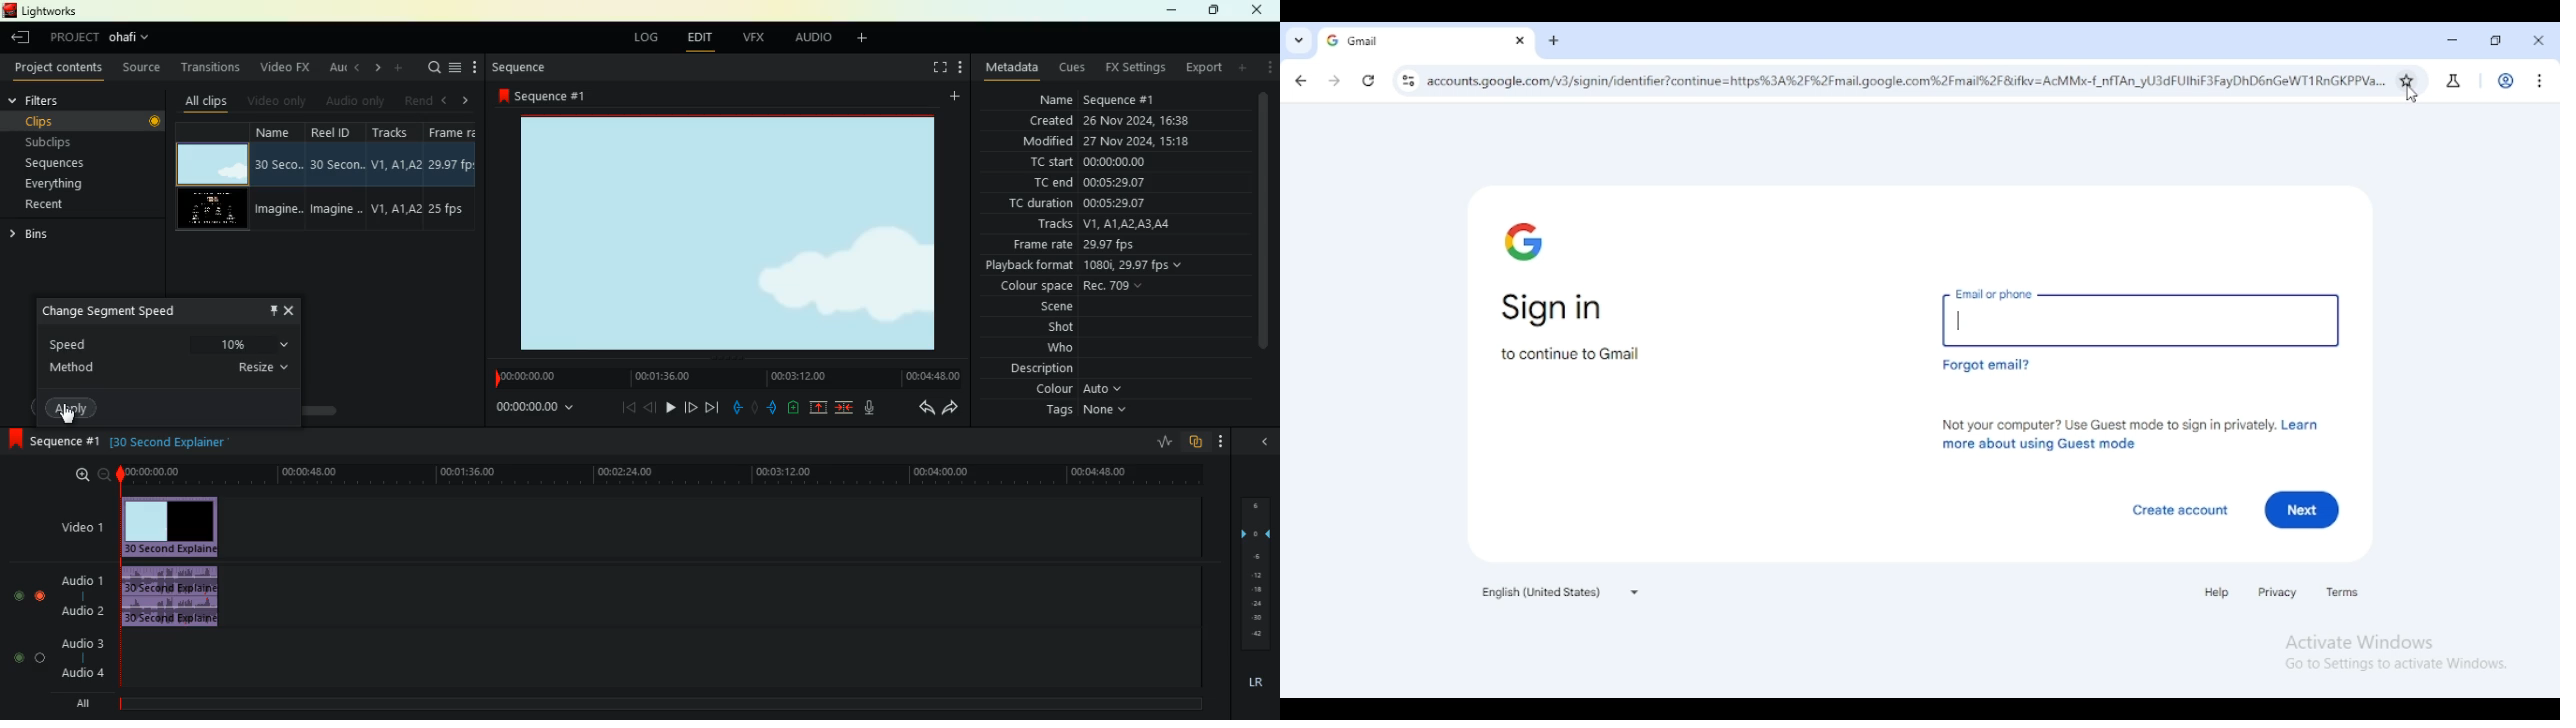  Describe the element at coordinates (2342, 592) in the screenshot. I see `terms` at that location.